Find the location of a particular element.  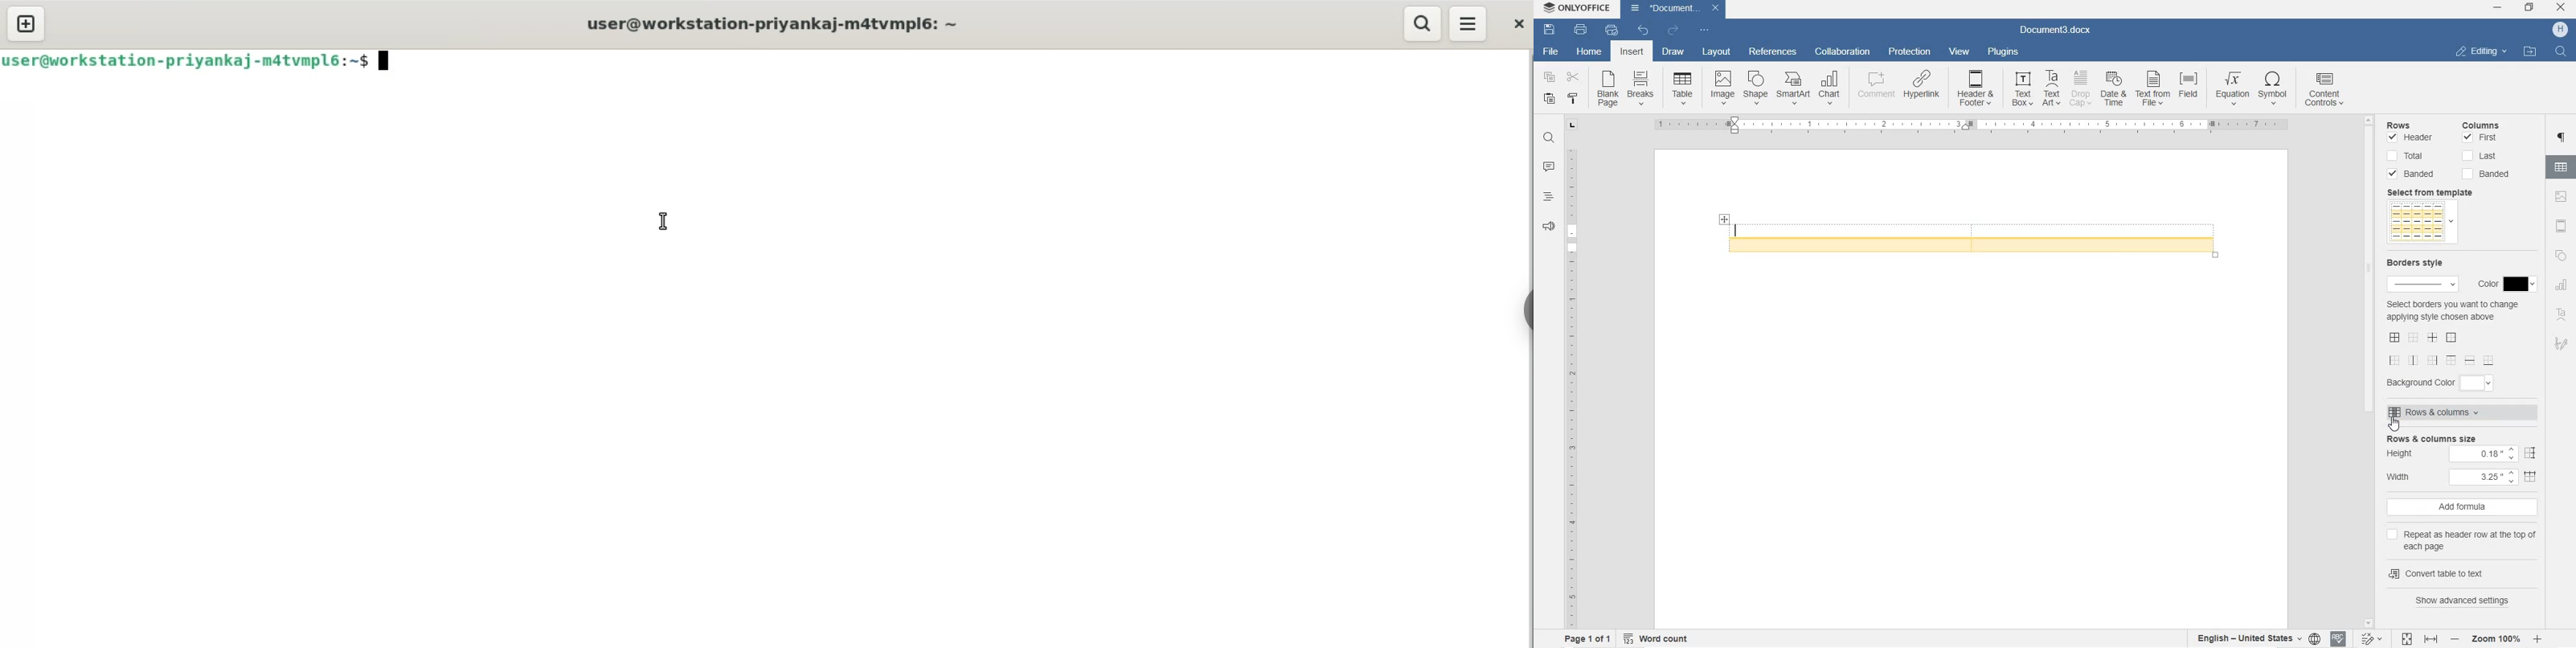

PARAGRAPH SETTINGS is located at coordinates (2563, 139).